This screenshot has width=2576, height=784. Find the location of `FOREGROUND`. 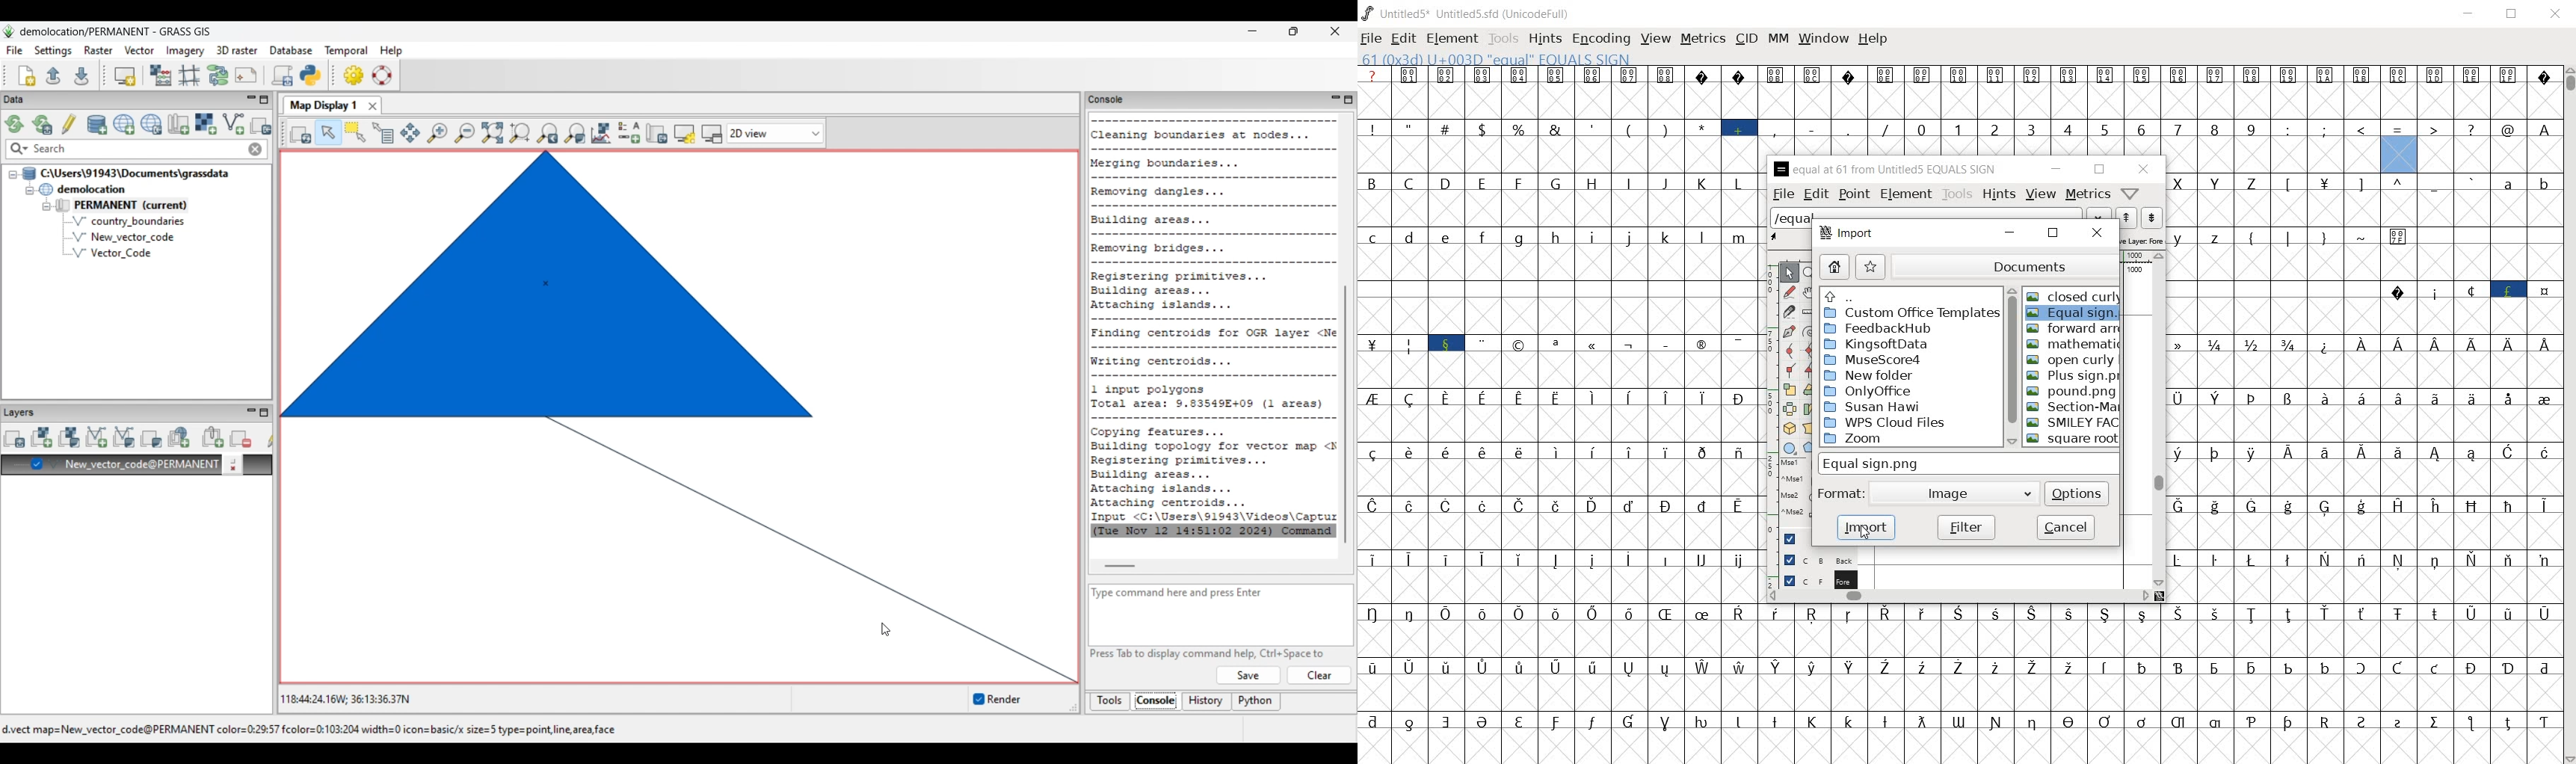

FOREGROUND is located at coordinates (1811, 579).